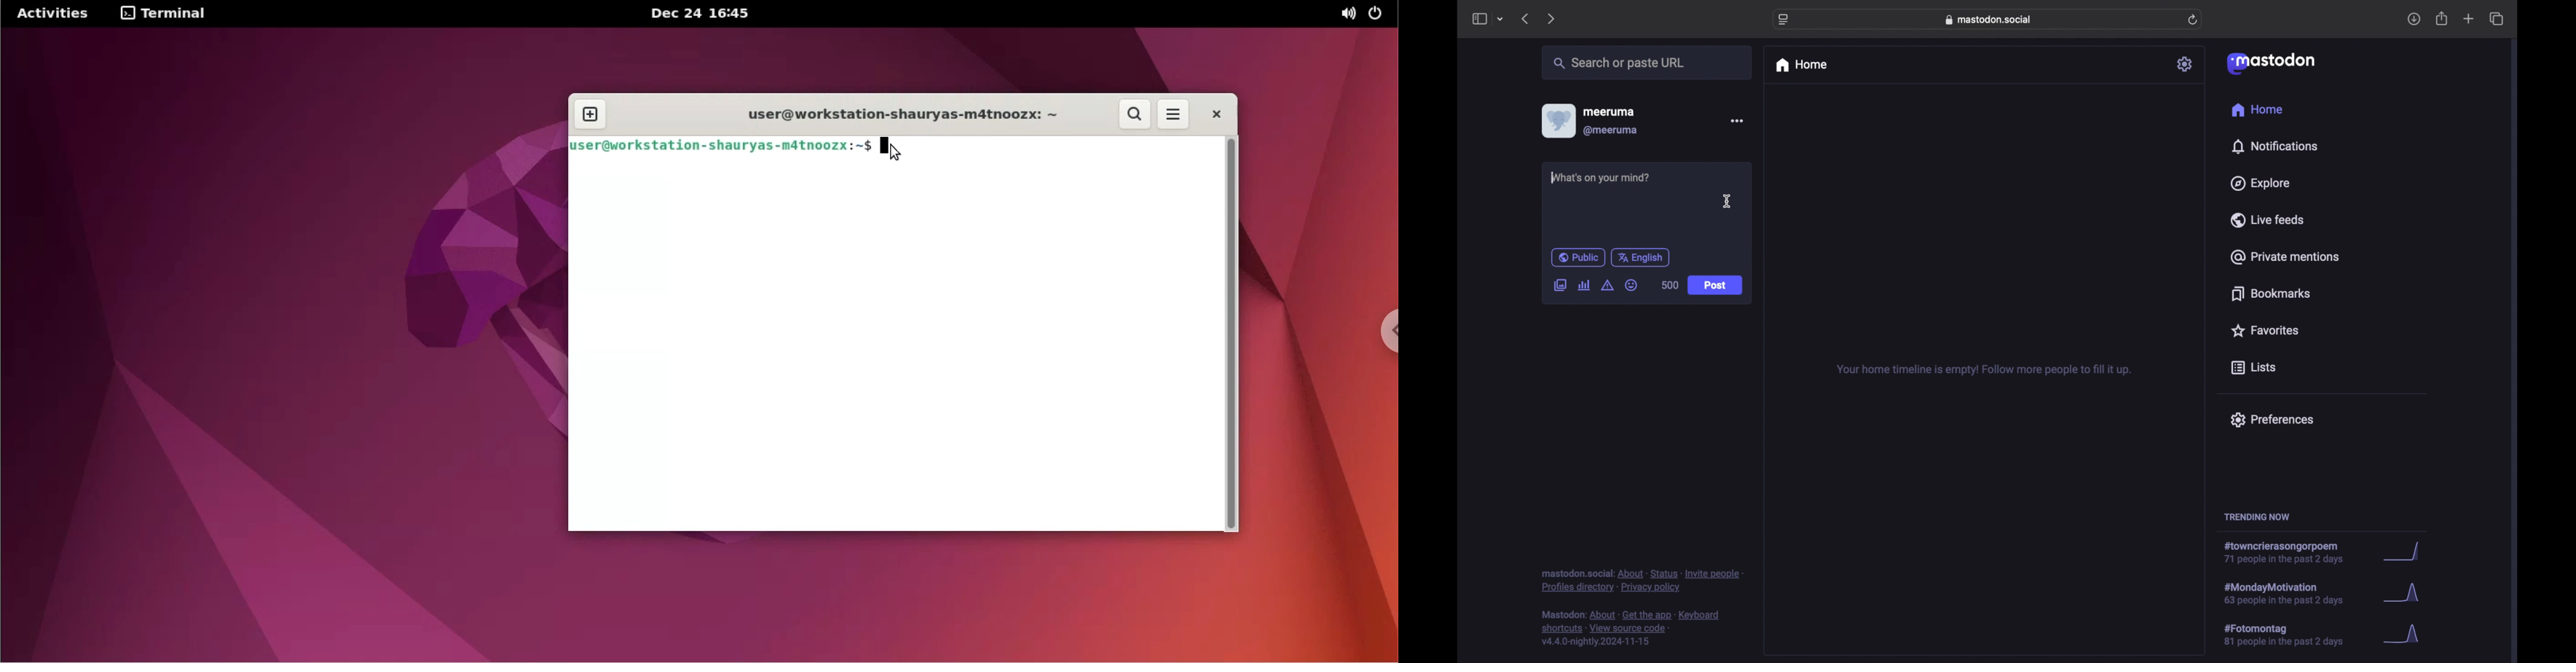  Describe the element at coordinates (1641, 258) in the screenshot. I see `english` at that location.